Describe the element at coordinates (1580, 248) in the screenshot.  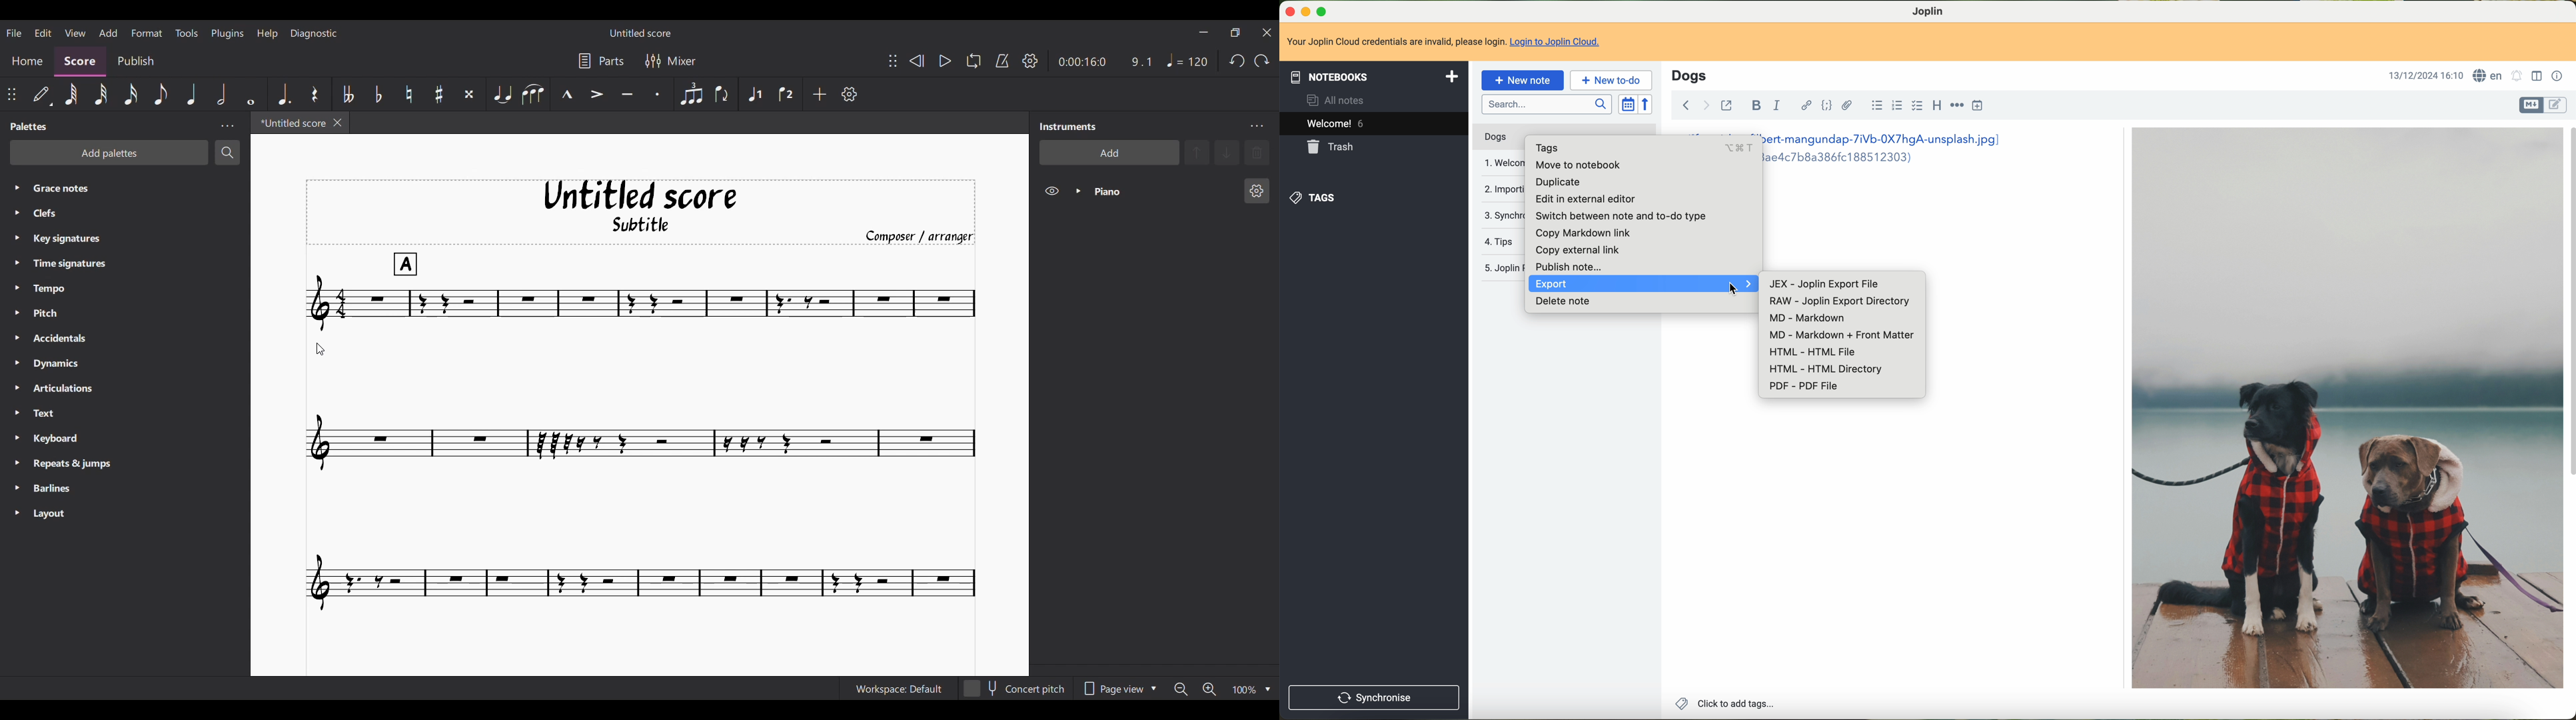
I see `copy external link` at that location.